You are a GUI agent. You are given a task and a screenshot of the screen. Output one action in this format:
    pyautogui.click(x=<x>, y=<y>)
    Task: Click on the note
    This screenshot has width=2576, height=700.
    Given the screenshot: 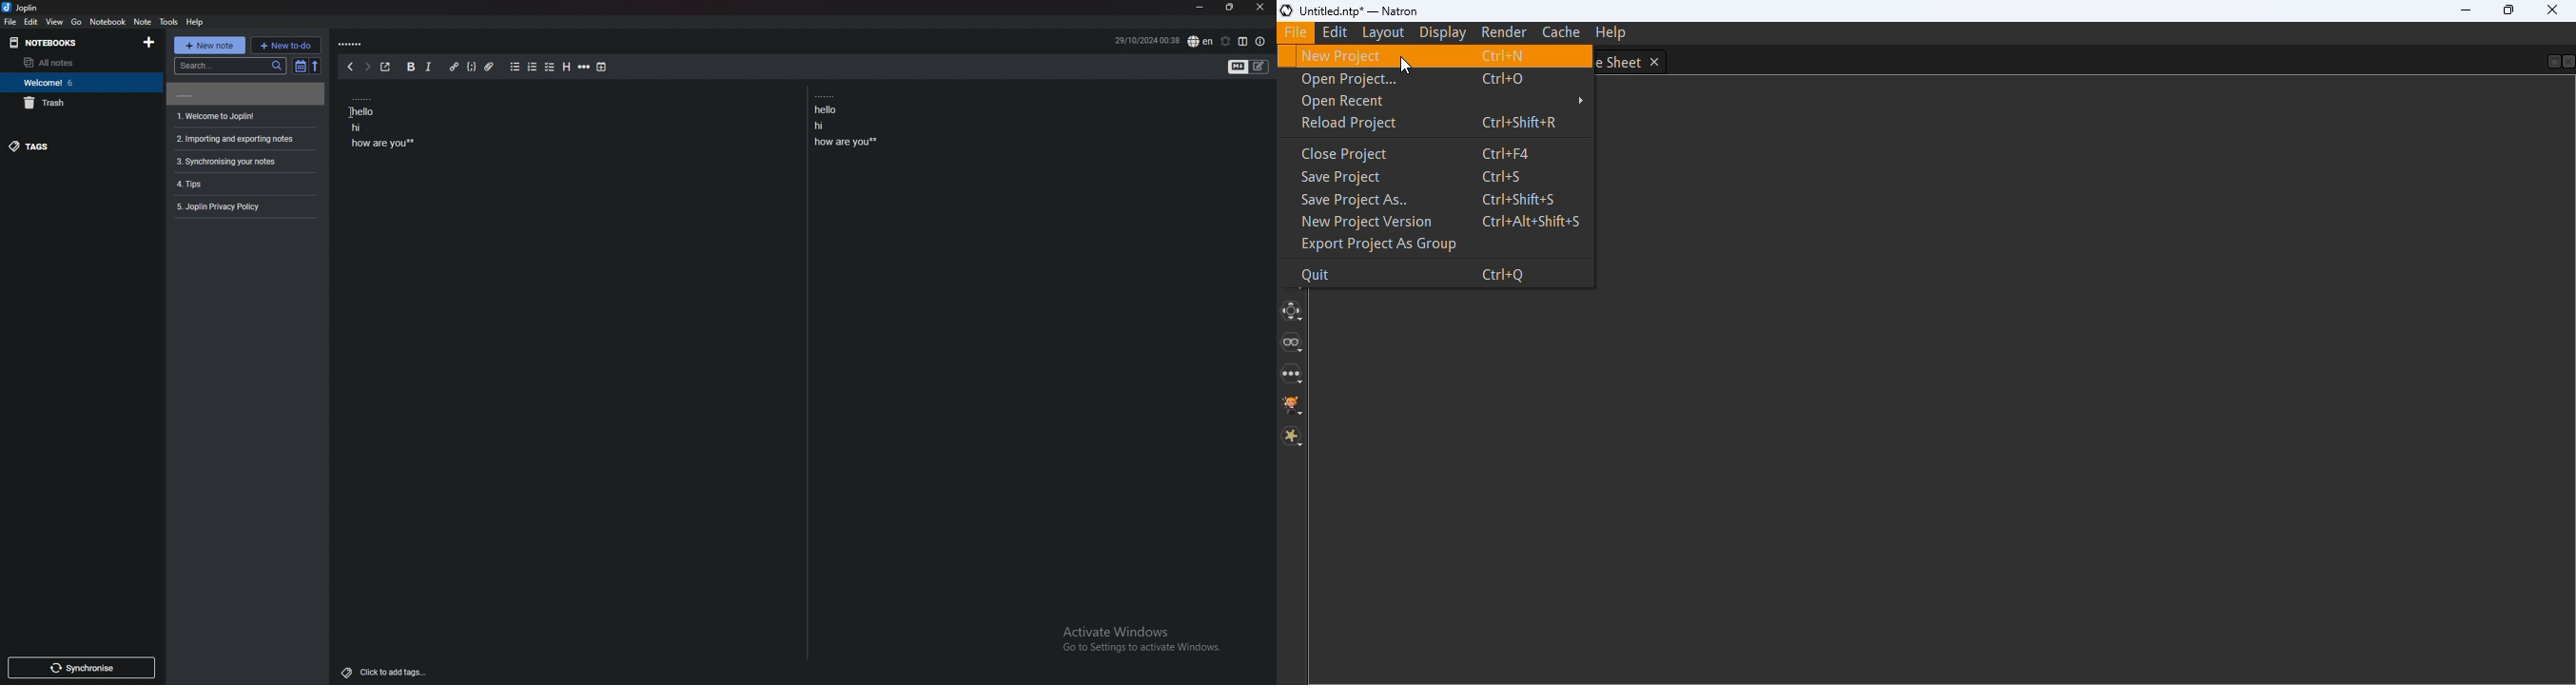 What is the action you would take?
    pyautogui.click(x=243, y=116)
    